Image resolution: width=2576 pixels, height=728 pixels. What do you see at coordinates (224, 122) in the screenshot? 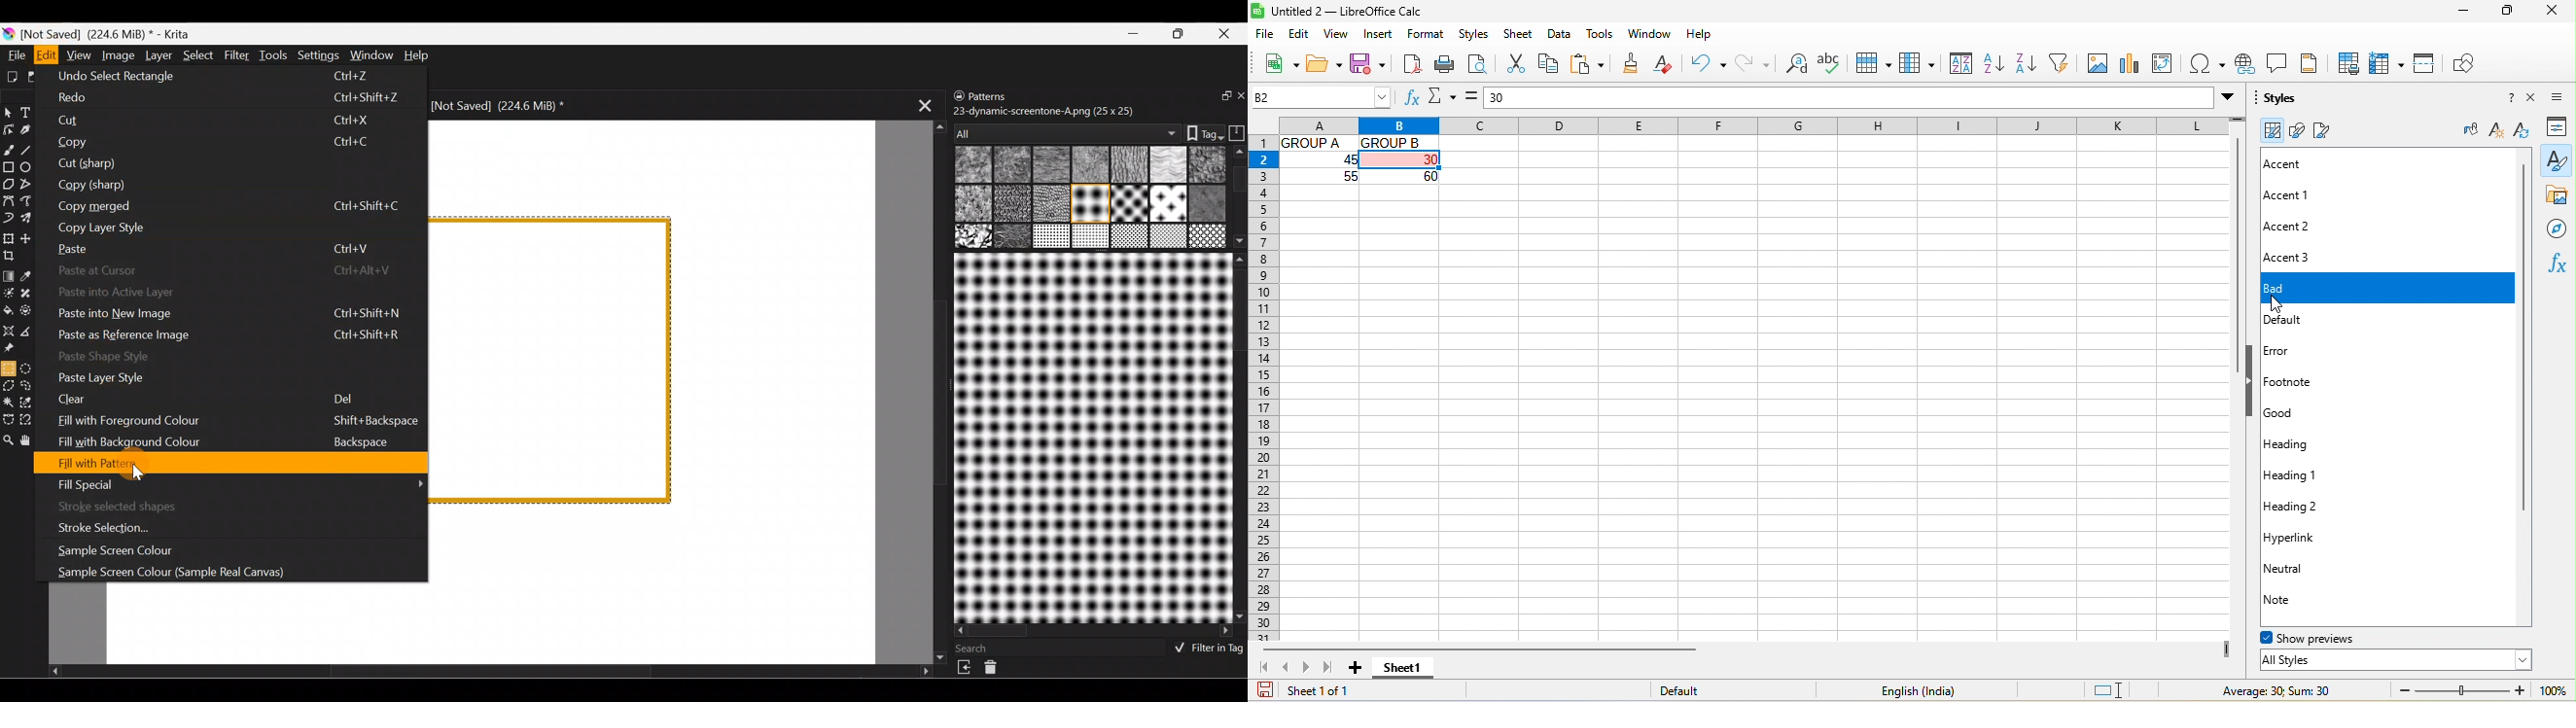
I see `Cut` at bounding box center [224, 122].